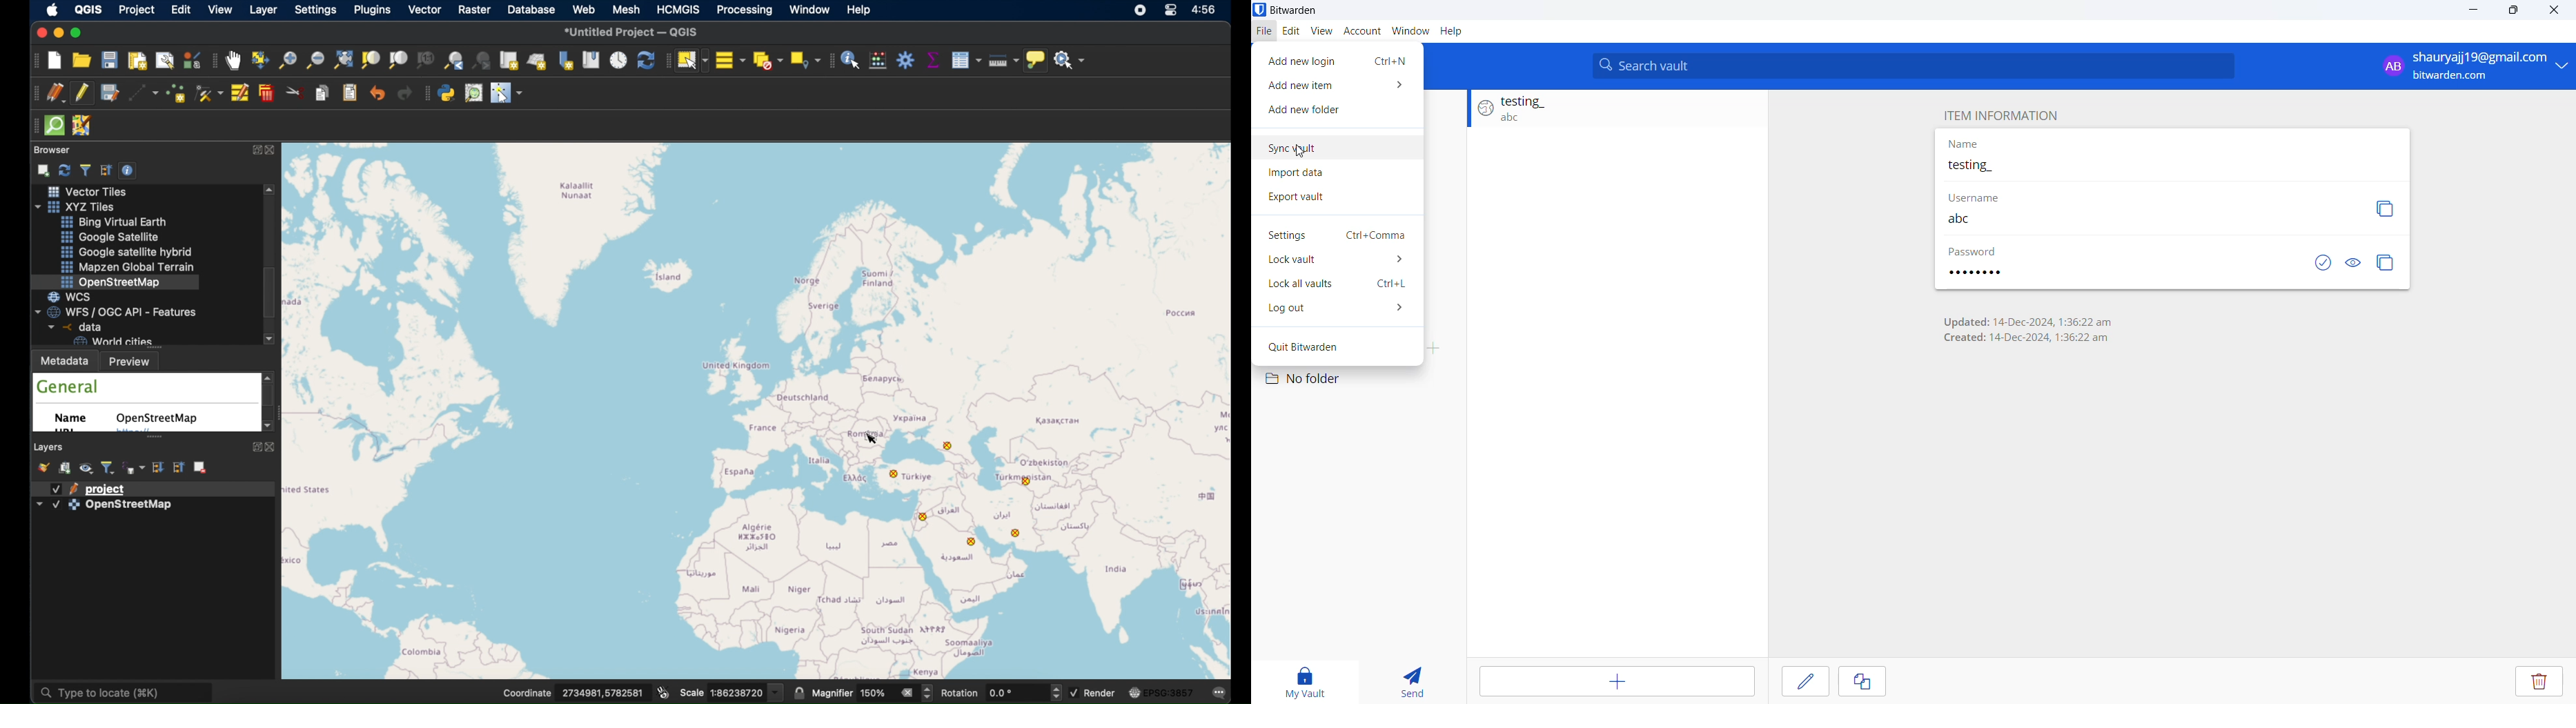  Describe the element at coordinates (88, 469) in the screenshot. I see `manage map themes` at that location.